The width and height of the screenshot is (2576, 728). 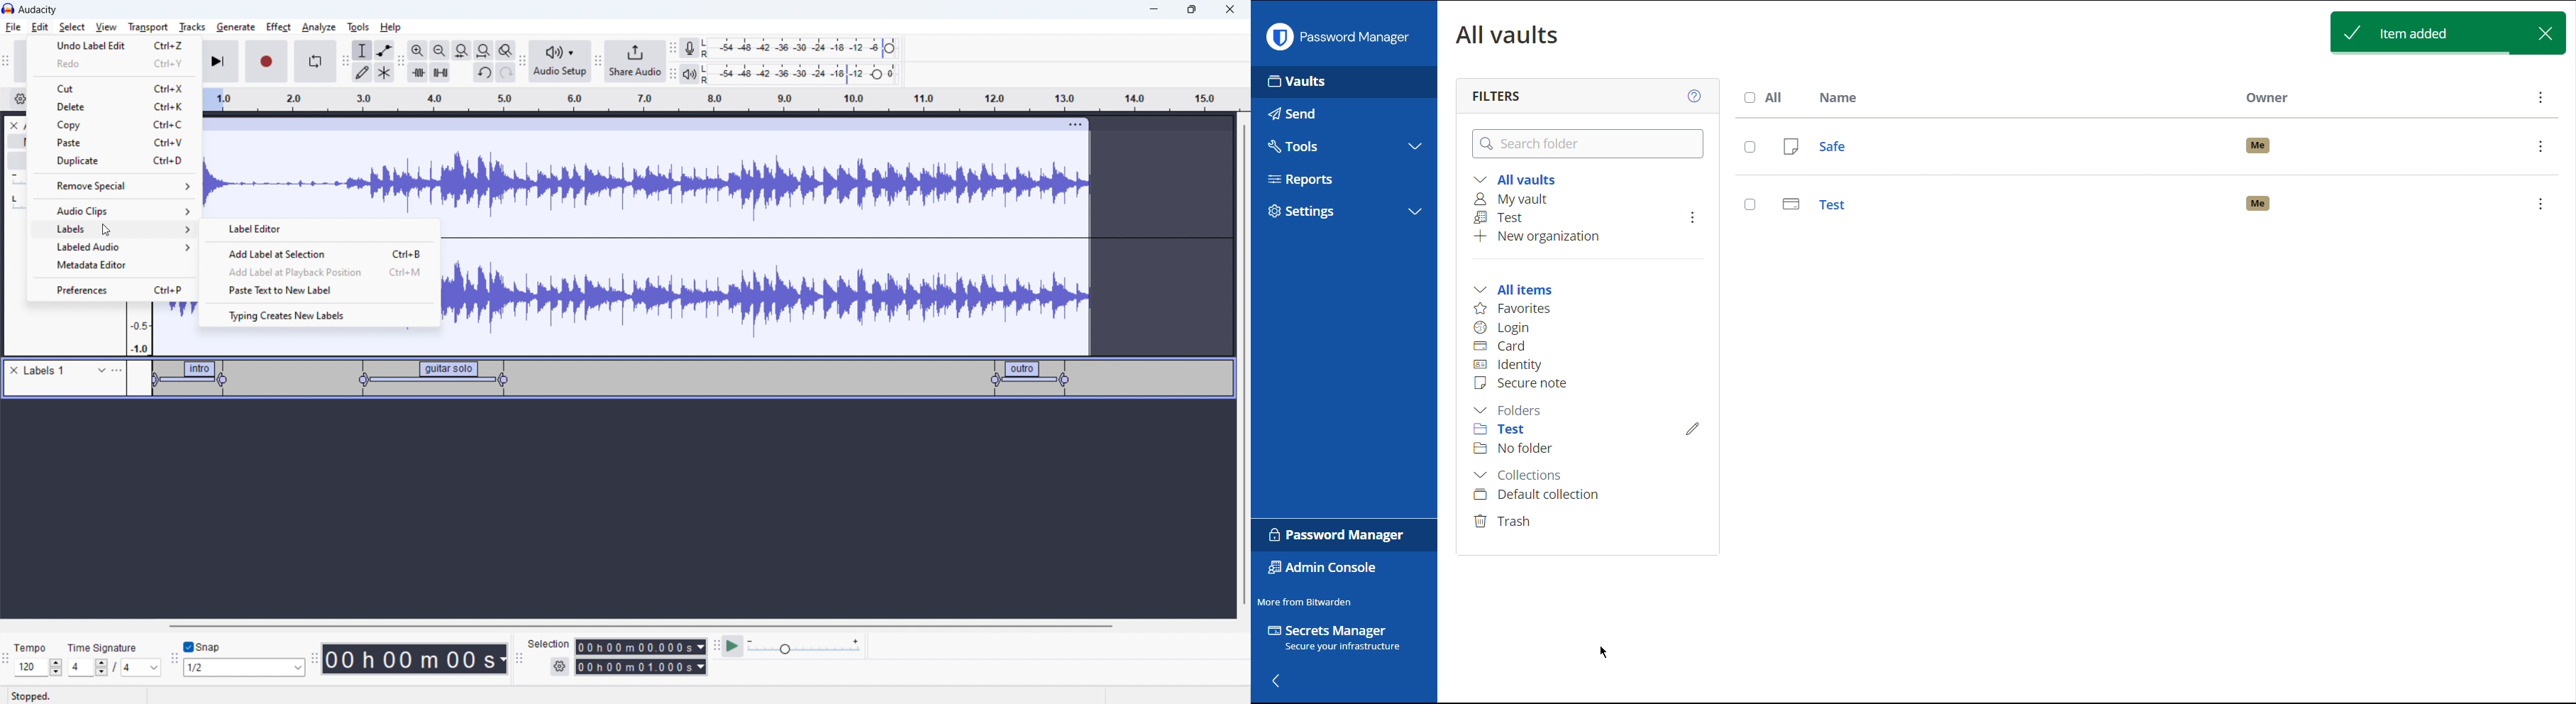 What do you see at coordinates (203, 647) in the screenshot?
I see `toggle snap` at bounding box center [203, 647].